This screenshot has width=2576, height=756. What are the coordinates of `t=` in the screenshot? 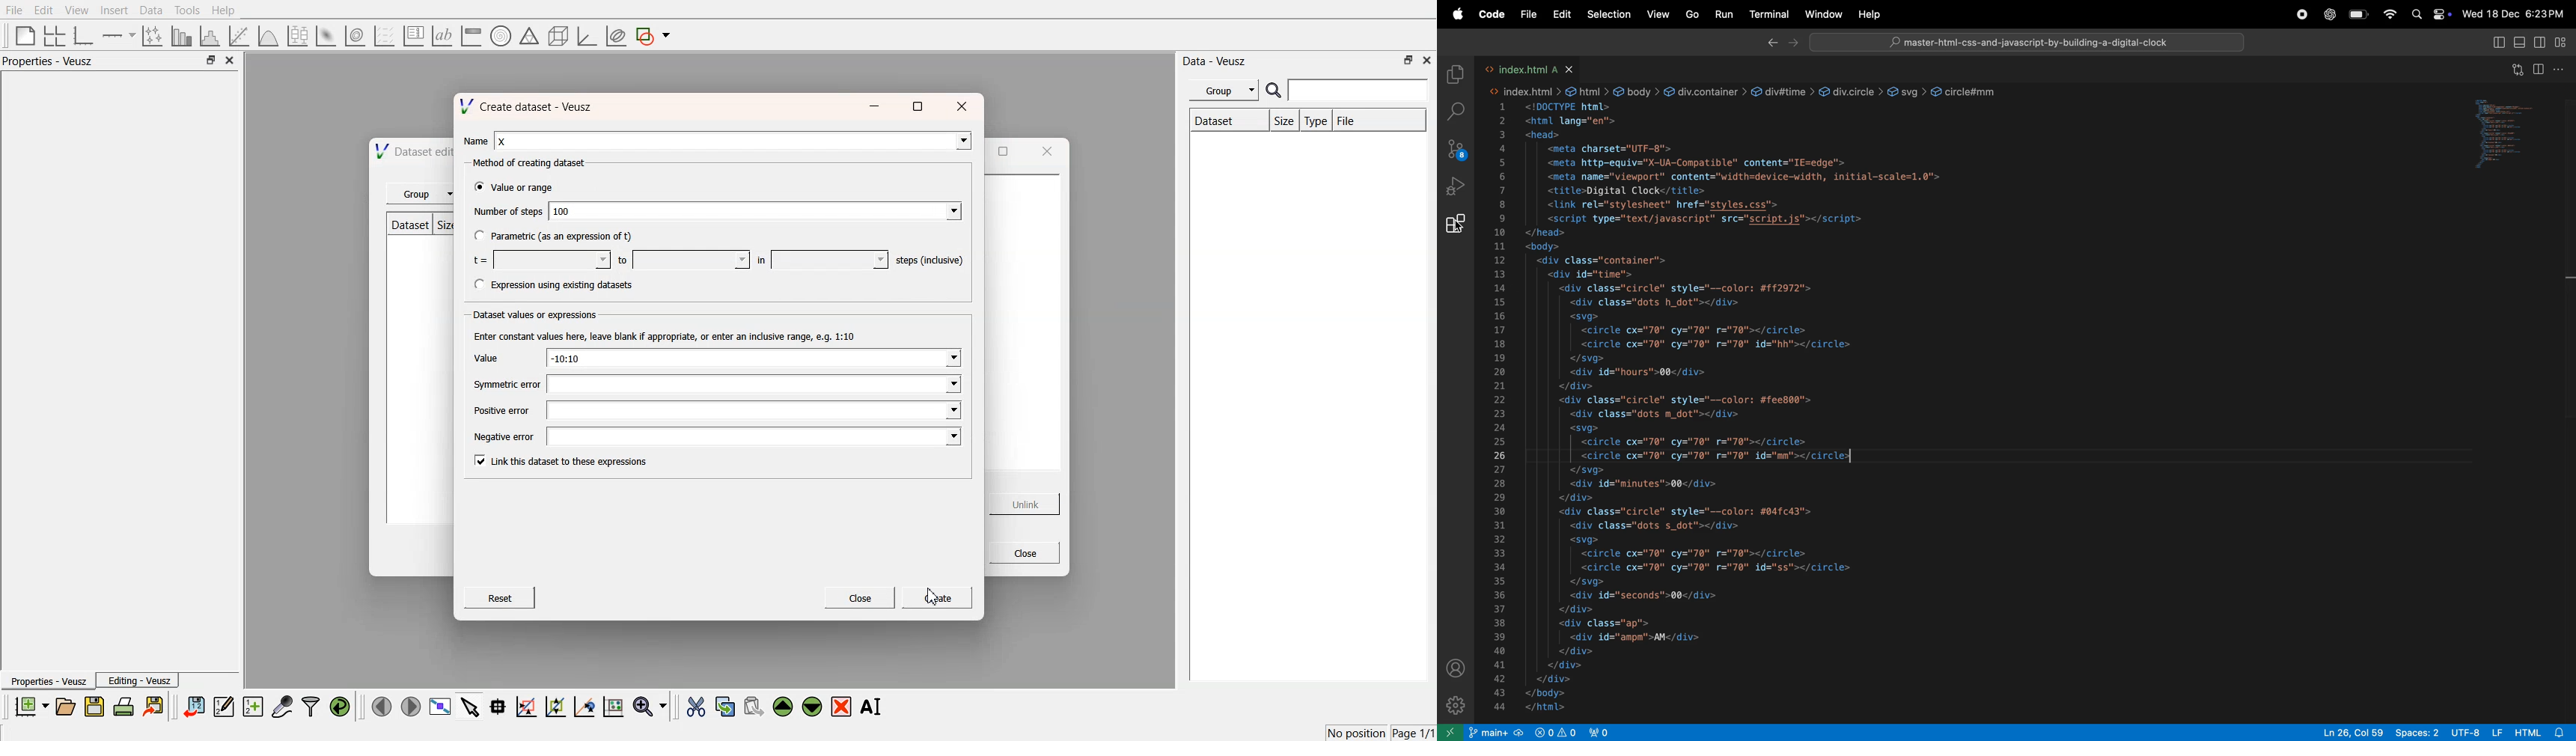 It's located at (480, 260).